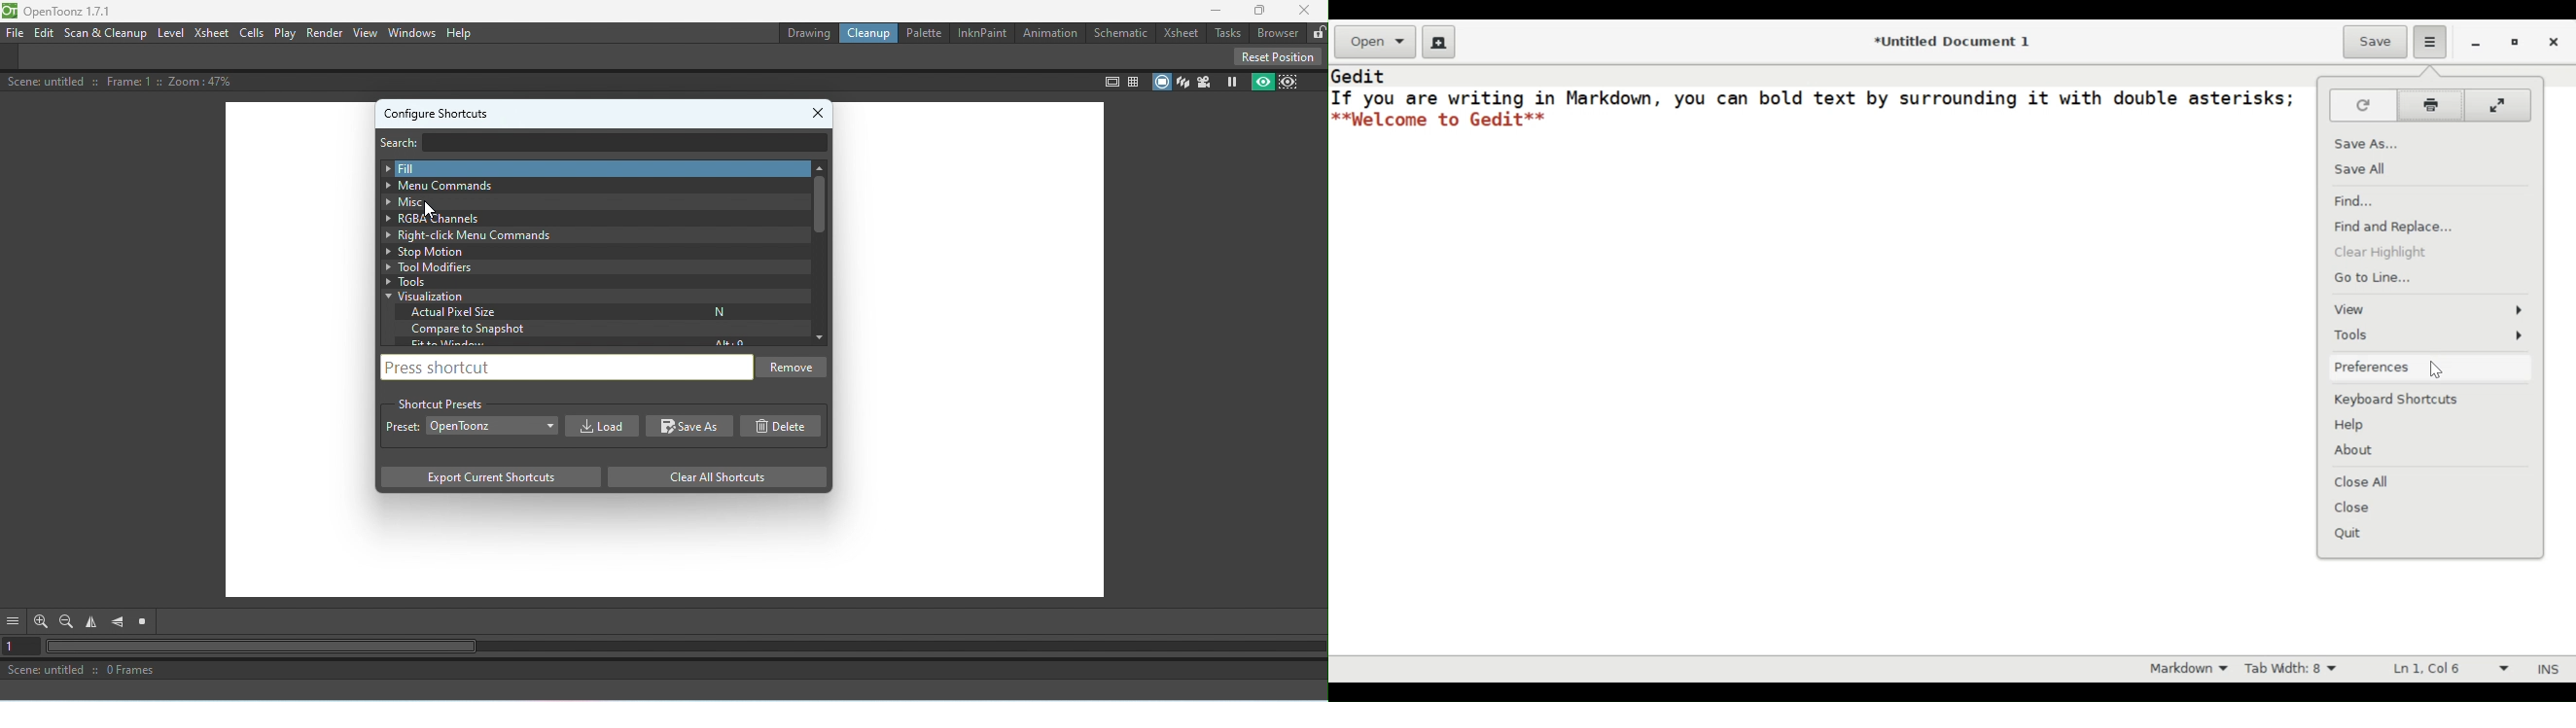 Image resolution: width=2576 pixels, height=728 pixels. Describe the element at coordinates (872, 34) in the screenshot. I see `Cleanup` at that location.